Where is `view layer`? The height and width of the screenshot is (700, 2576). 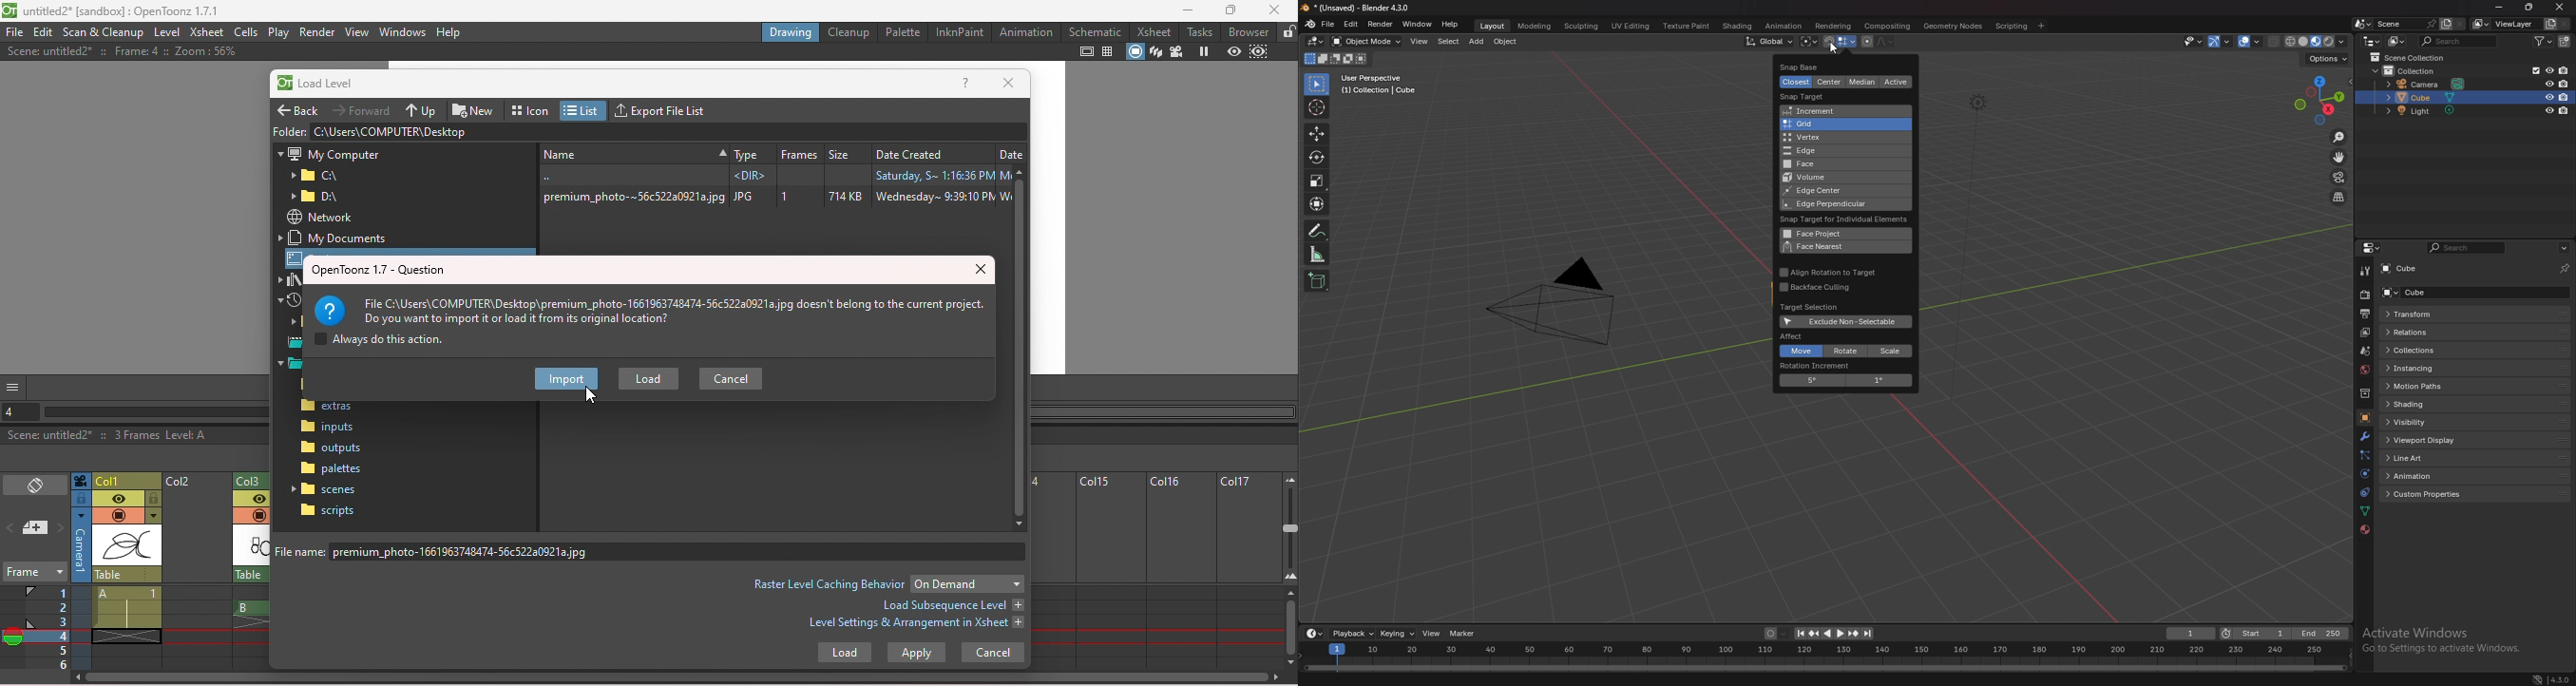
view layer is located at coordinates (2364, 333).